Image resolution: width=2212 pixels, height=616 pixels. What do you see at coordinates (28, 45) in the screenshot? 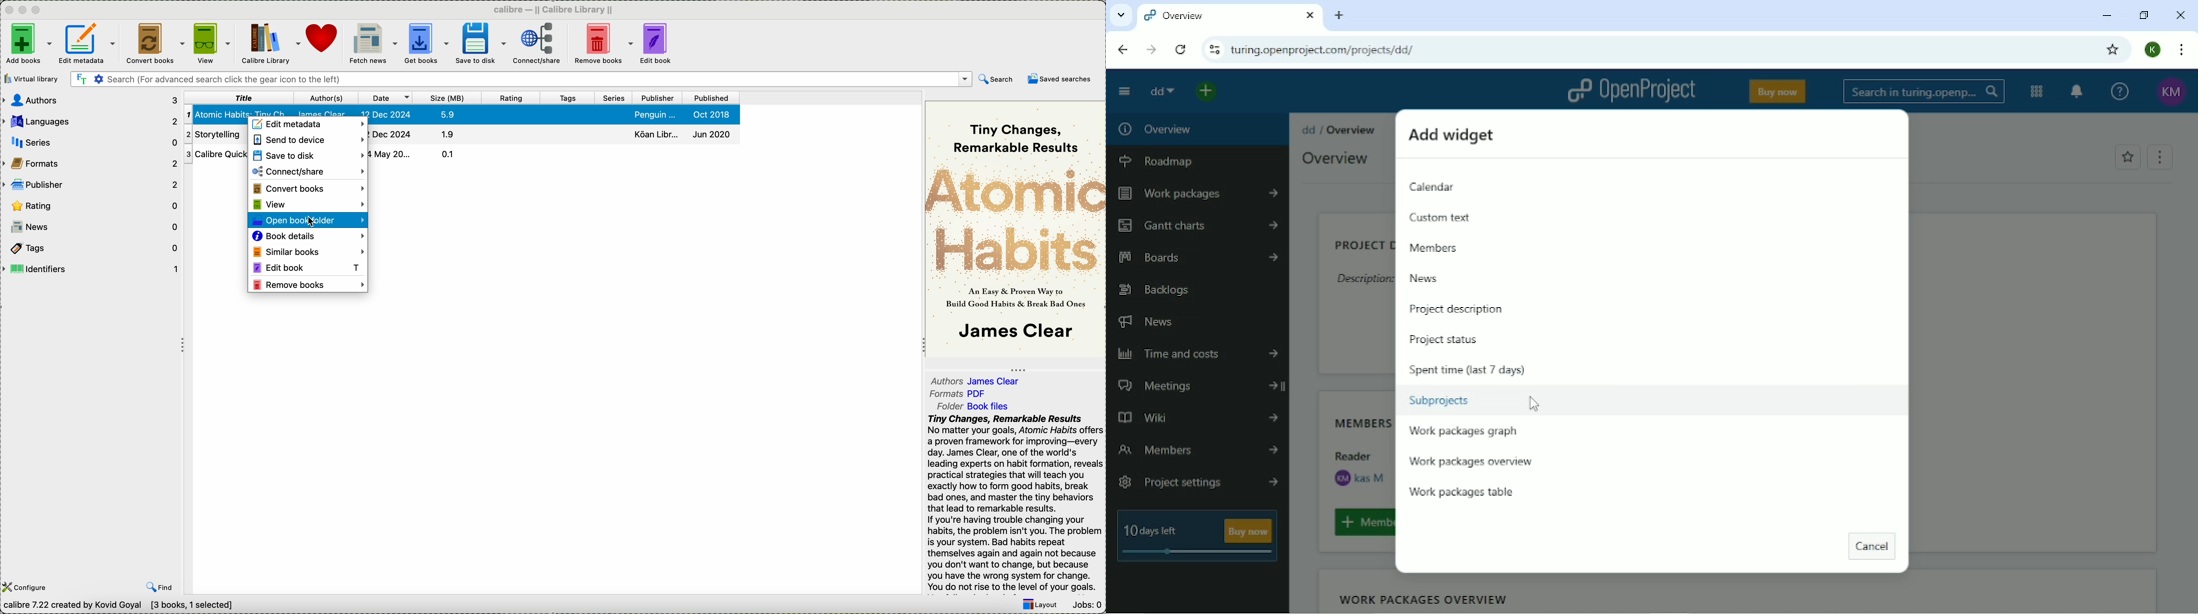
I see `add books` at bounding box center [28, 45].